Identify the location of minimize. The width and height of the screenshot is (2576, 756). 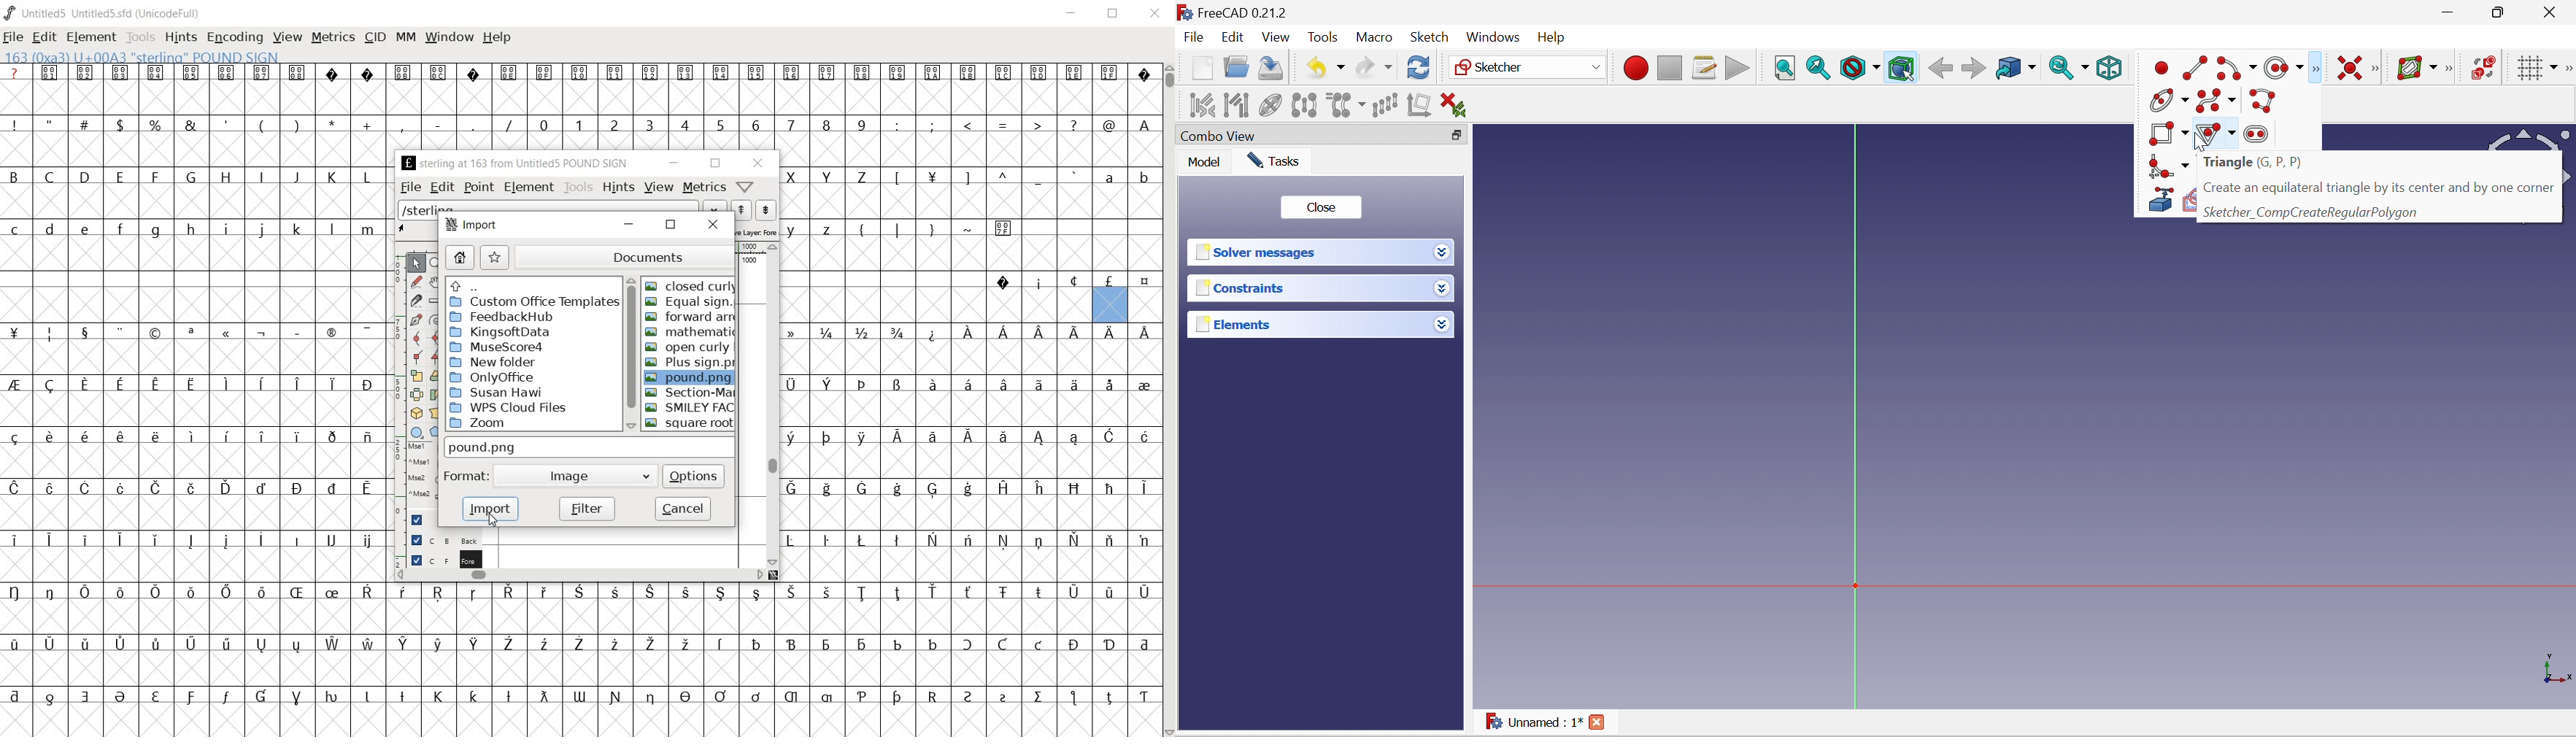
(630, 224).